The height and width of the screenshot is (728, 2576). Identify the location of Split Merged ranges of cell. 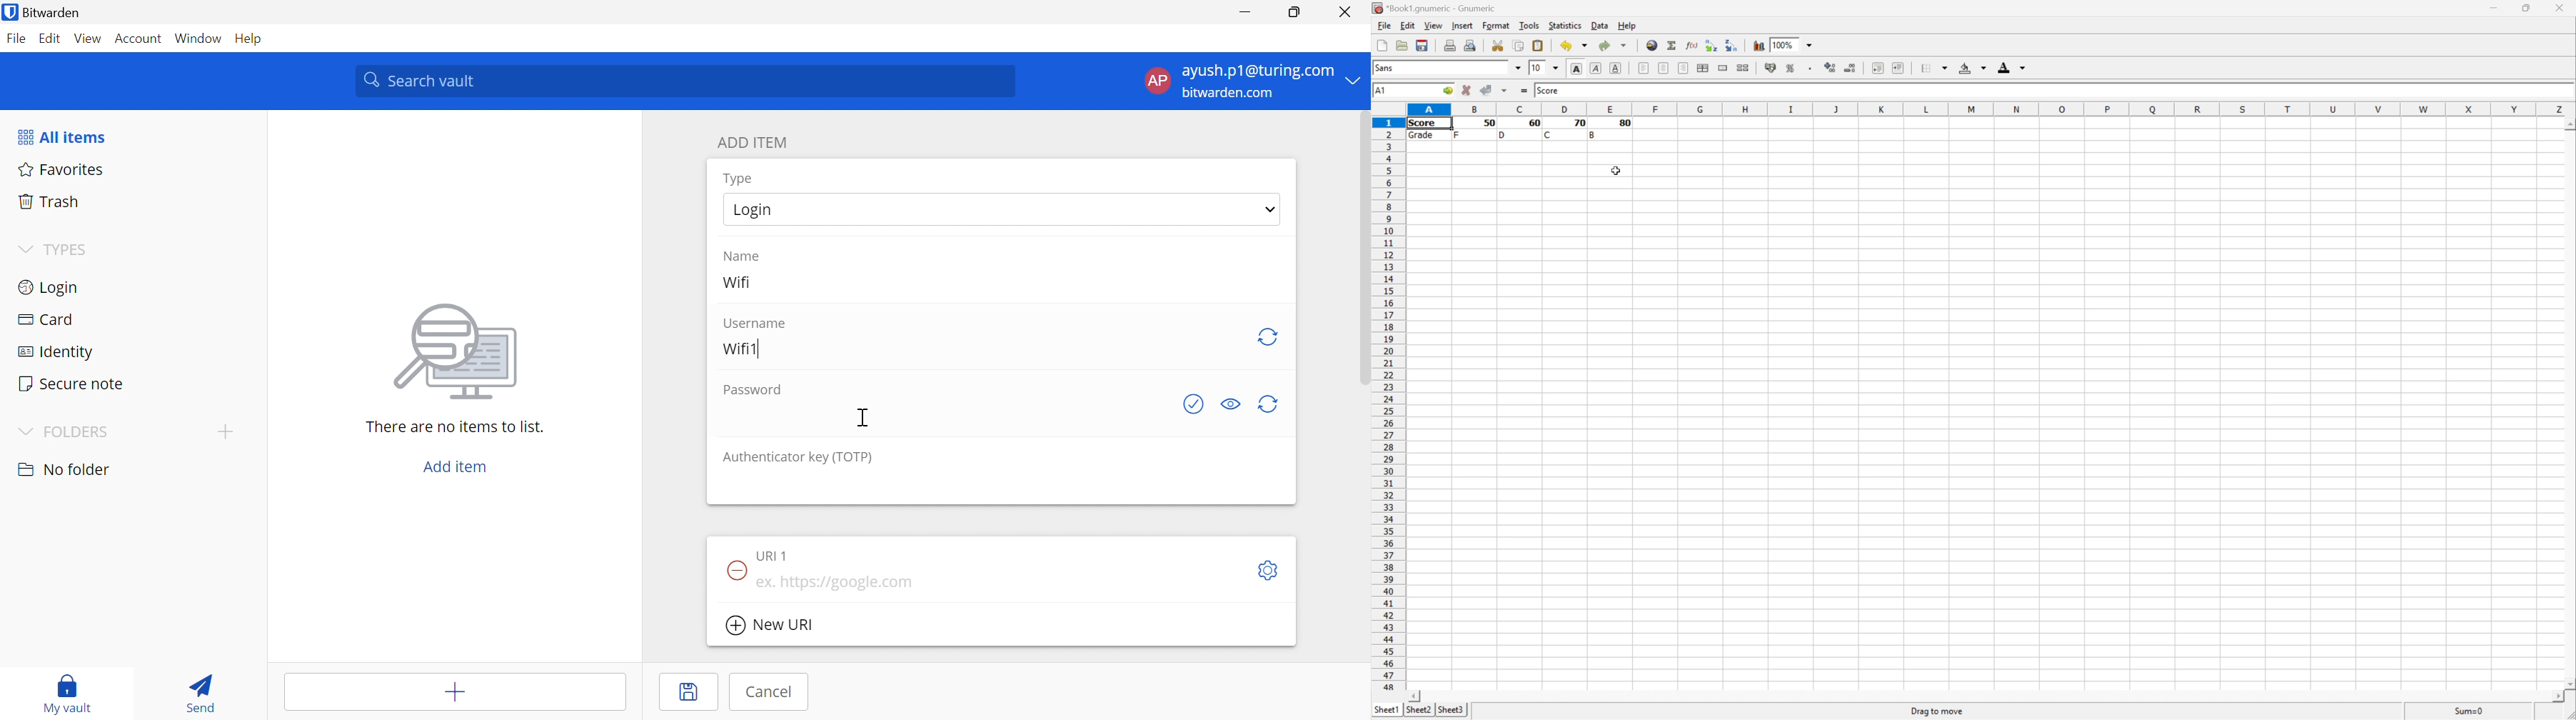
(1741, 69).